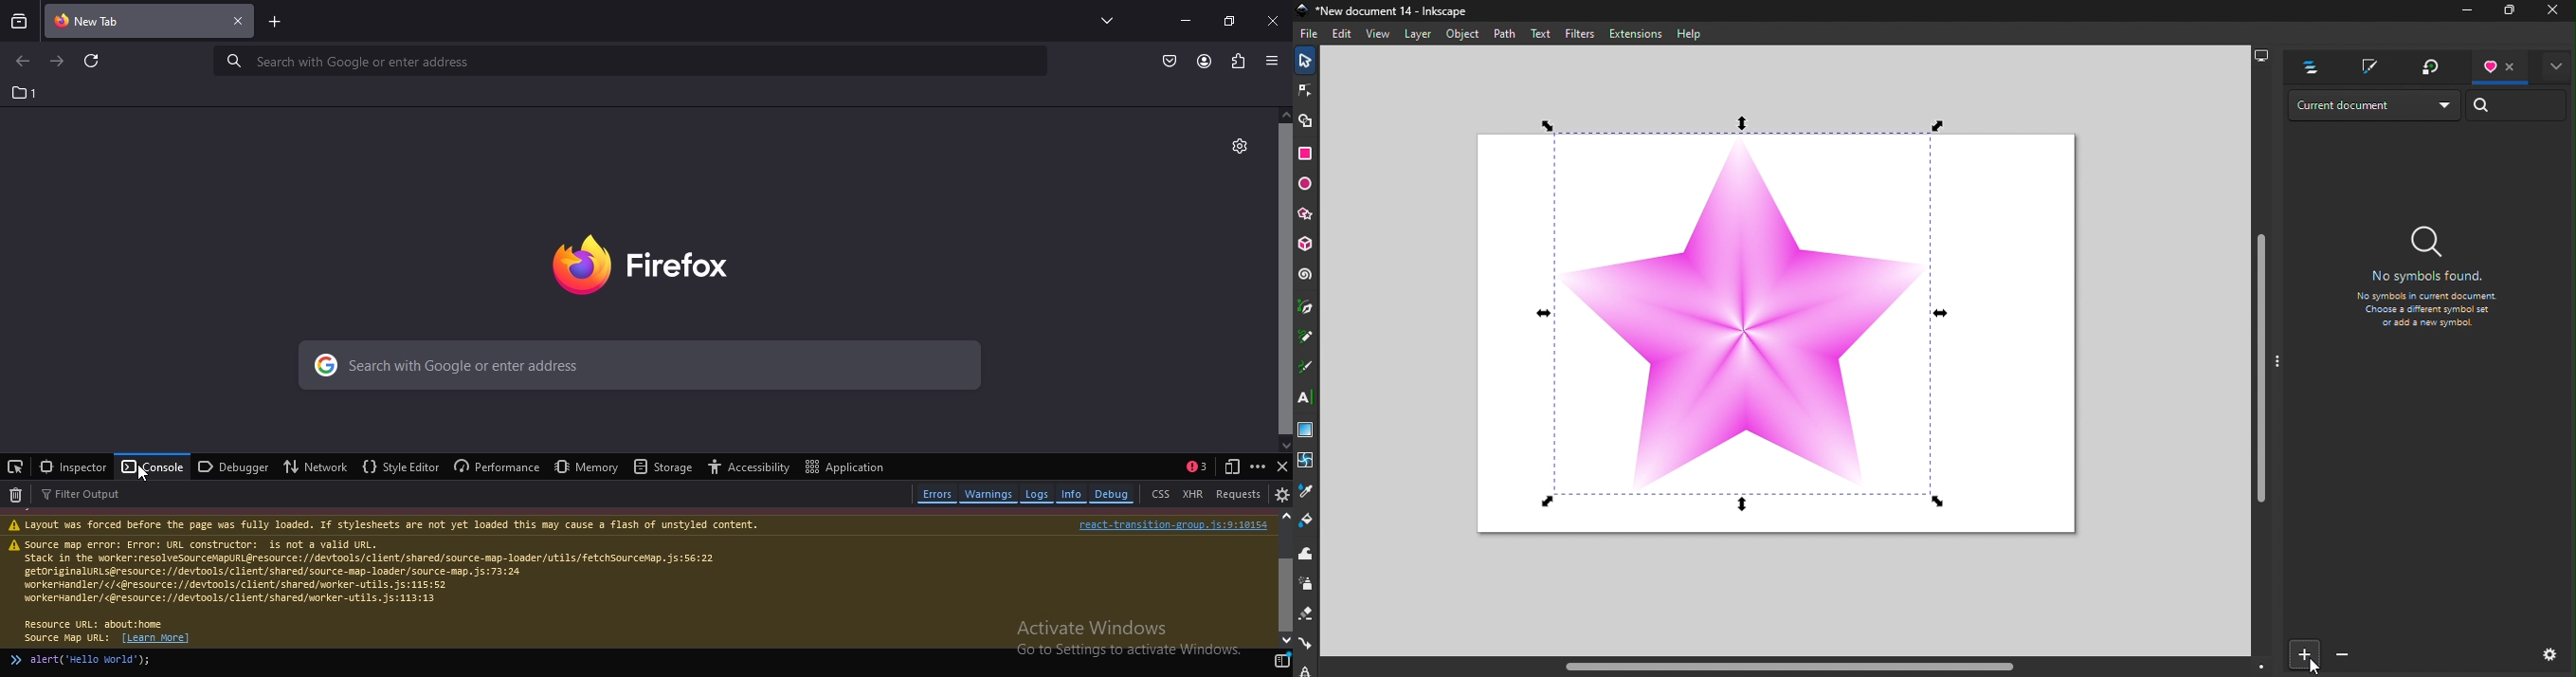  What do you see at coordinates (72, 467) in the screenshot?
I see `inspector` at bounding box center [72, 467].